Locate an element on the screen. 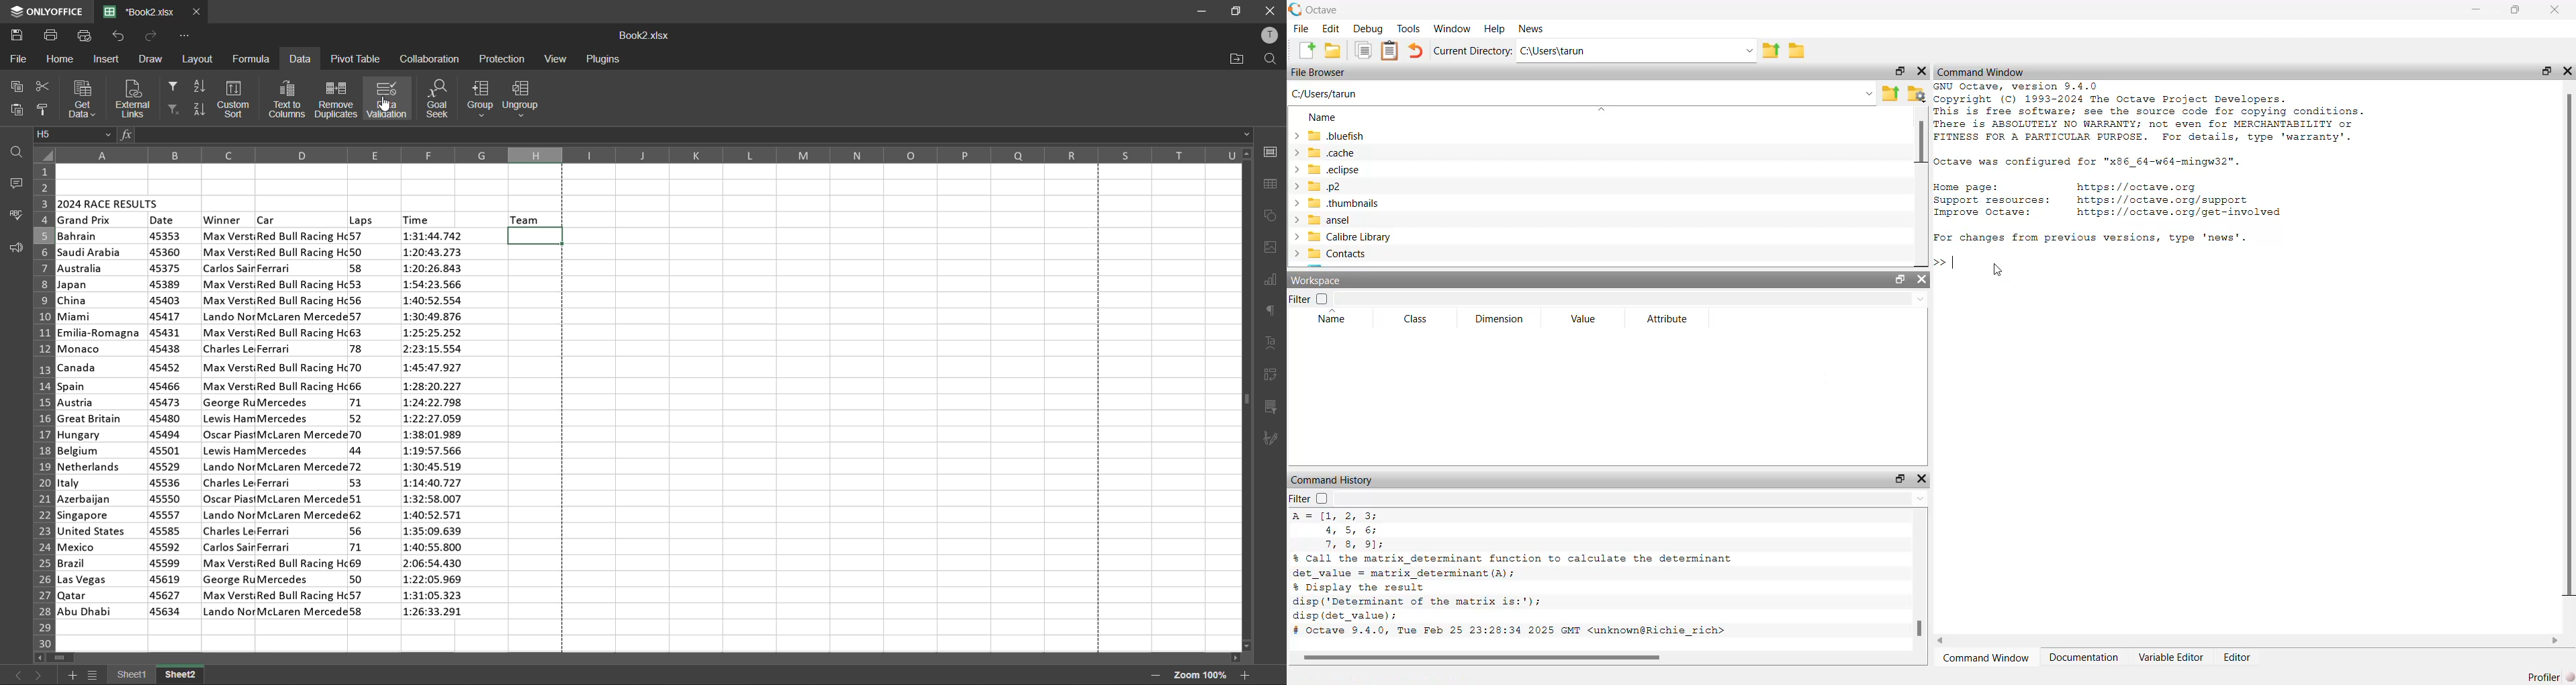 Image resolution: width=2576 pixels, height=700 pixels. date is located at coordinates (163, 220).